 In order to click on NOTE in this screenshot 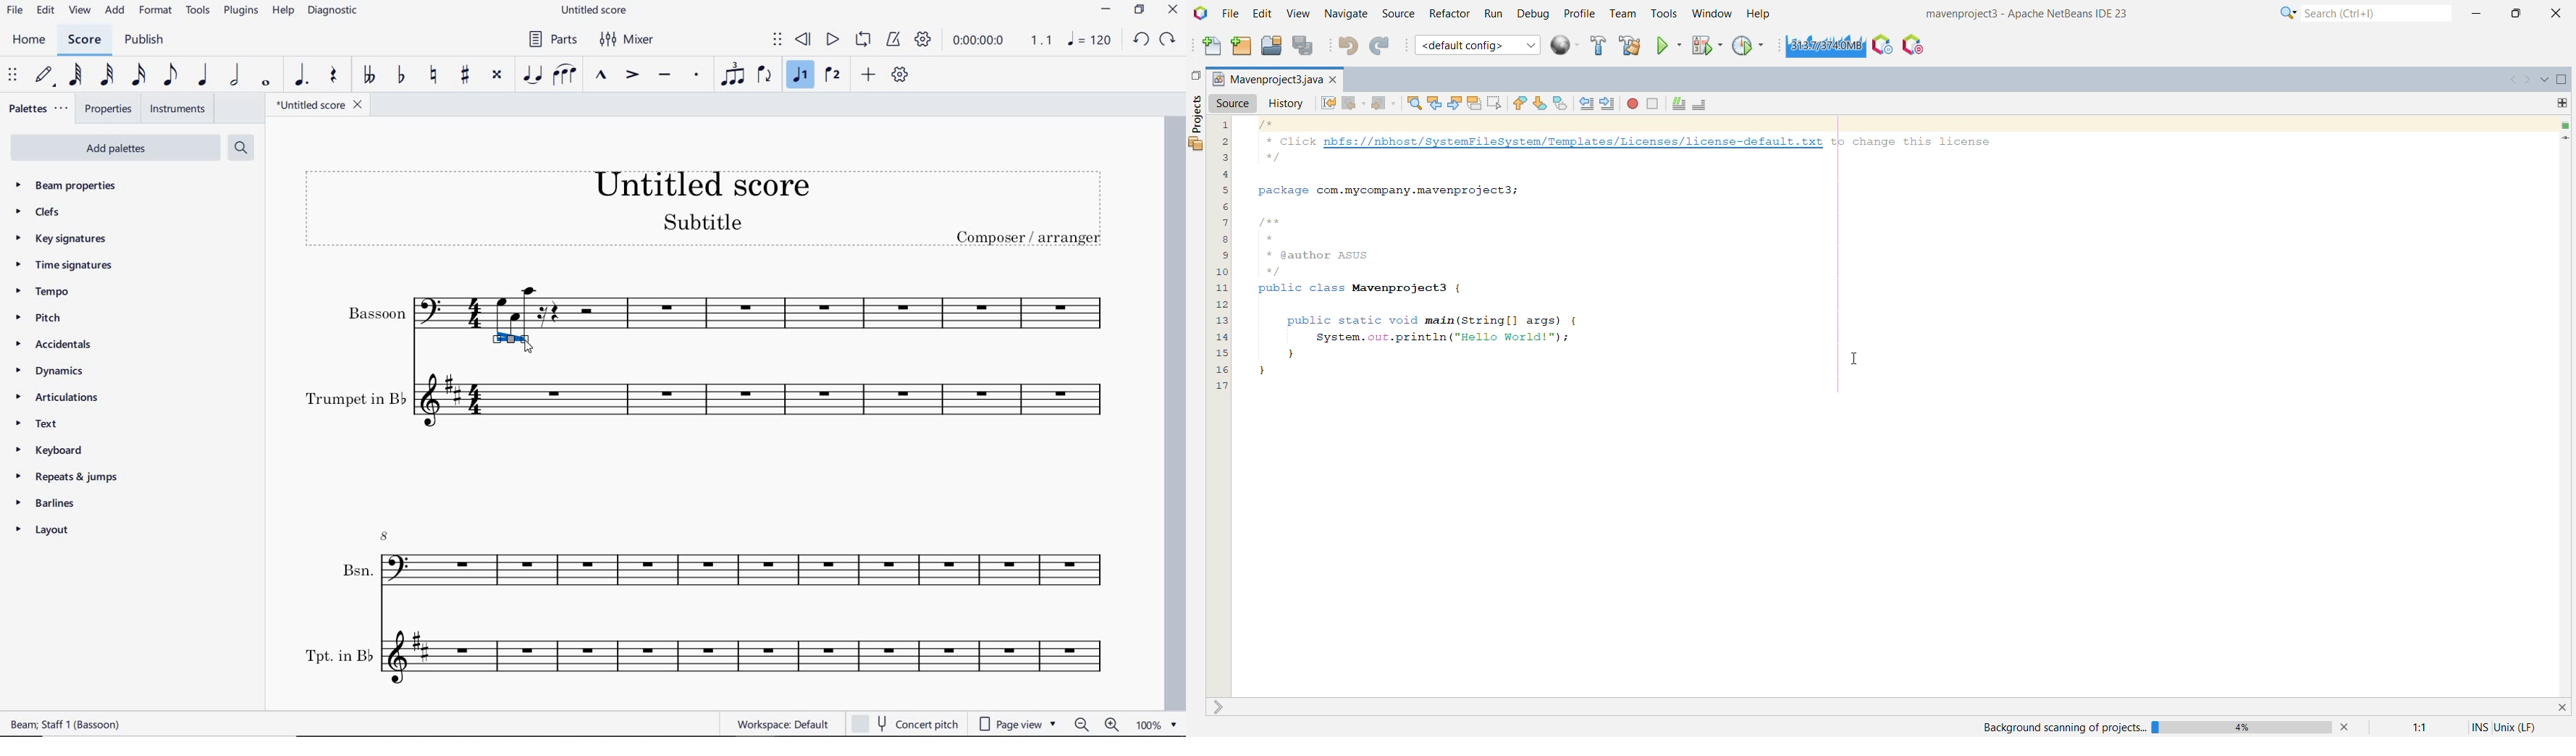, I will do `click(1090, 40)`.